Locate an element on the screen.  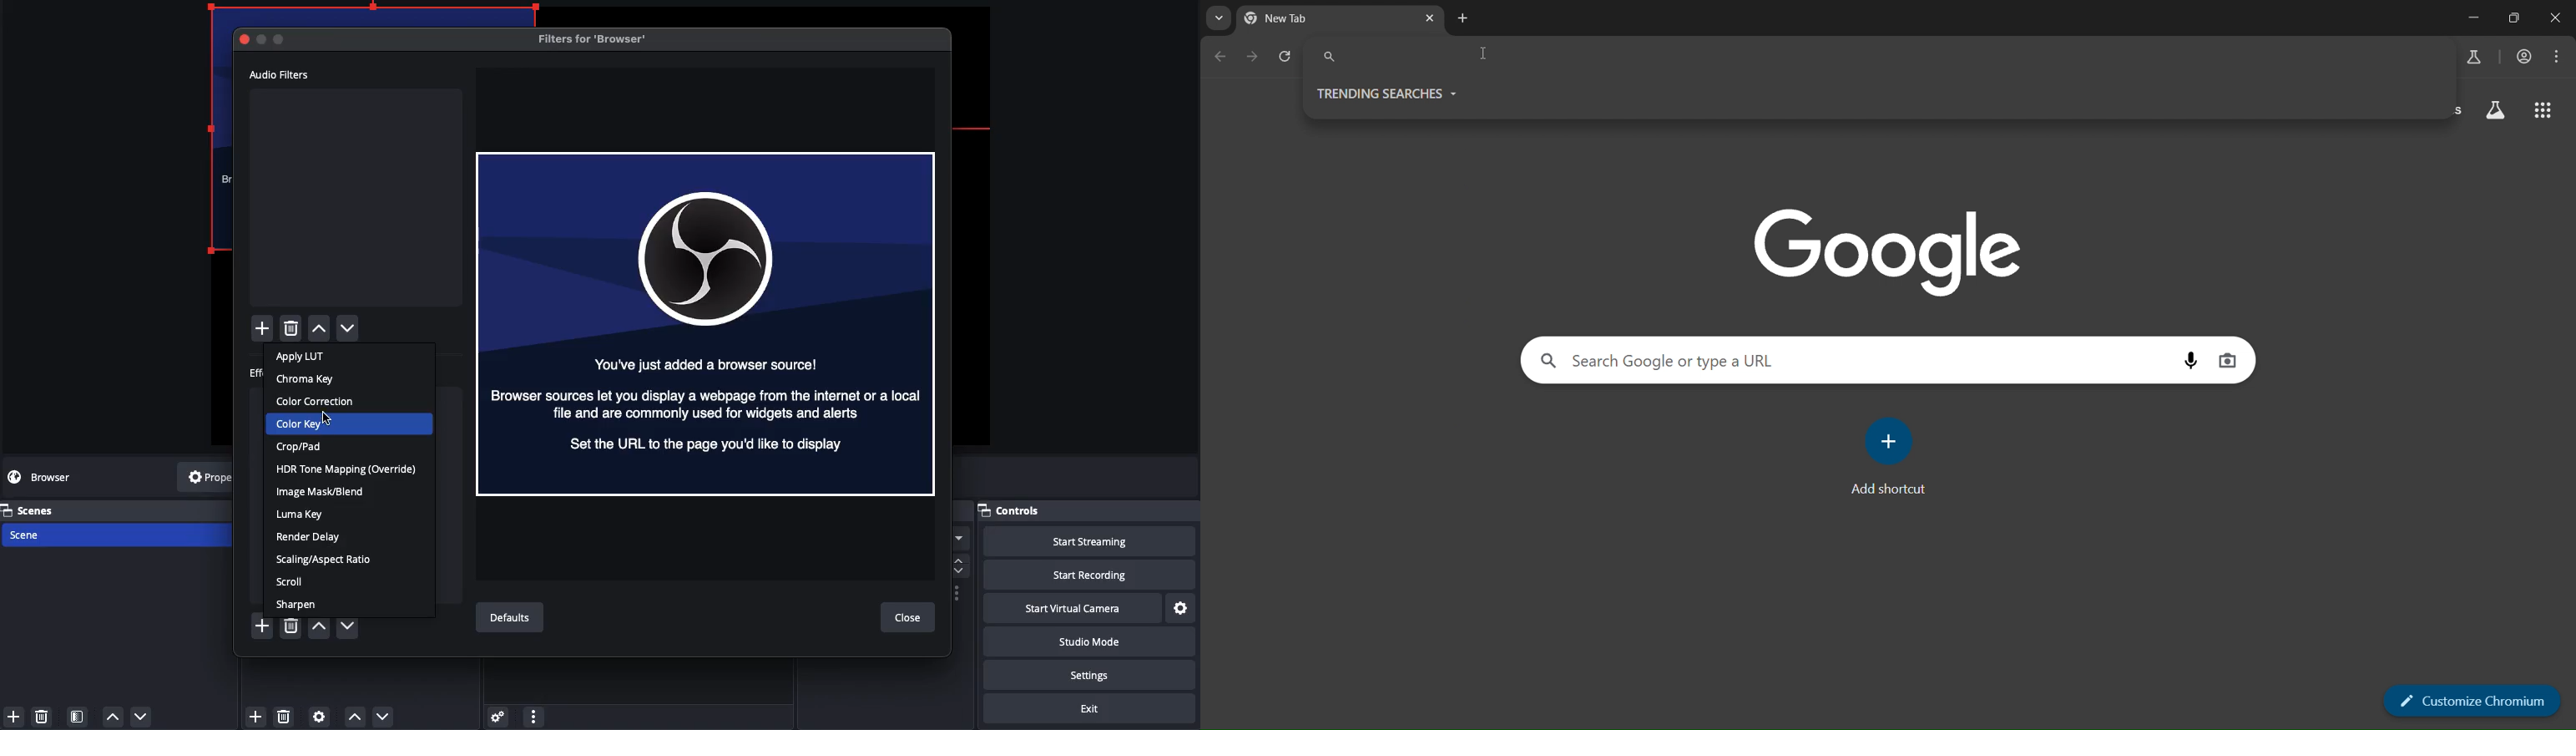
up is located at coordinates (321, 625).